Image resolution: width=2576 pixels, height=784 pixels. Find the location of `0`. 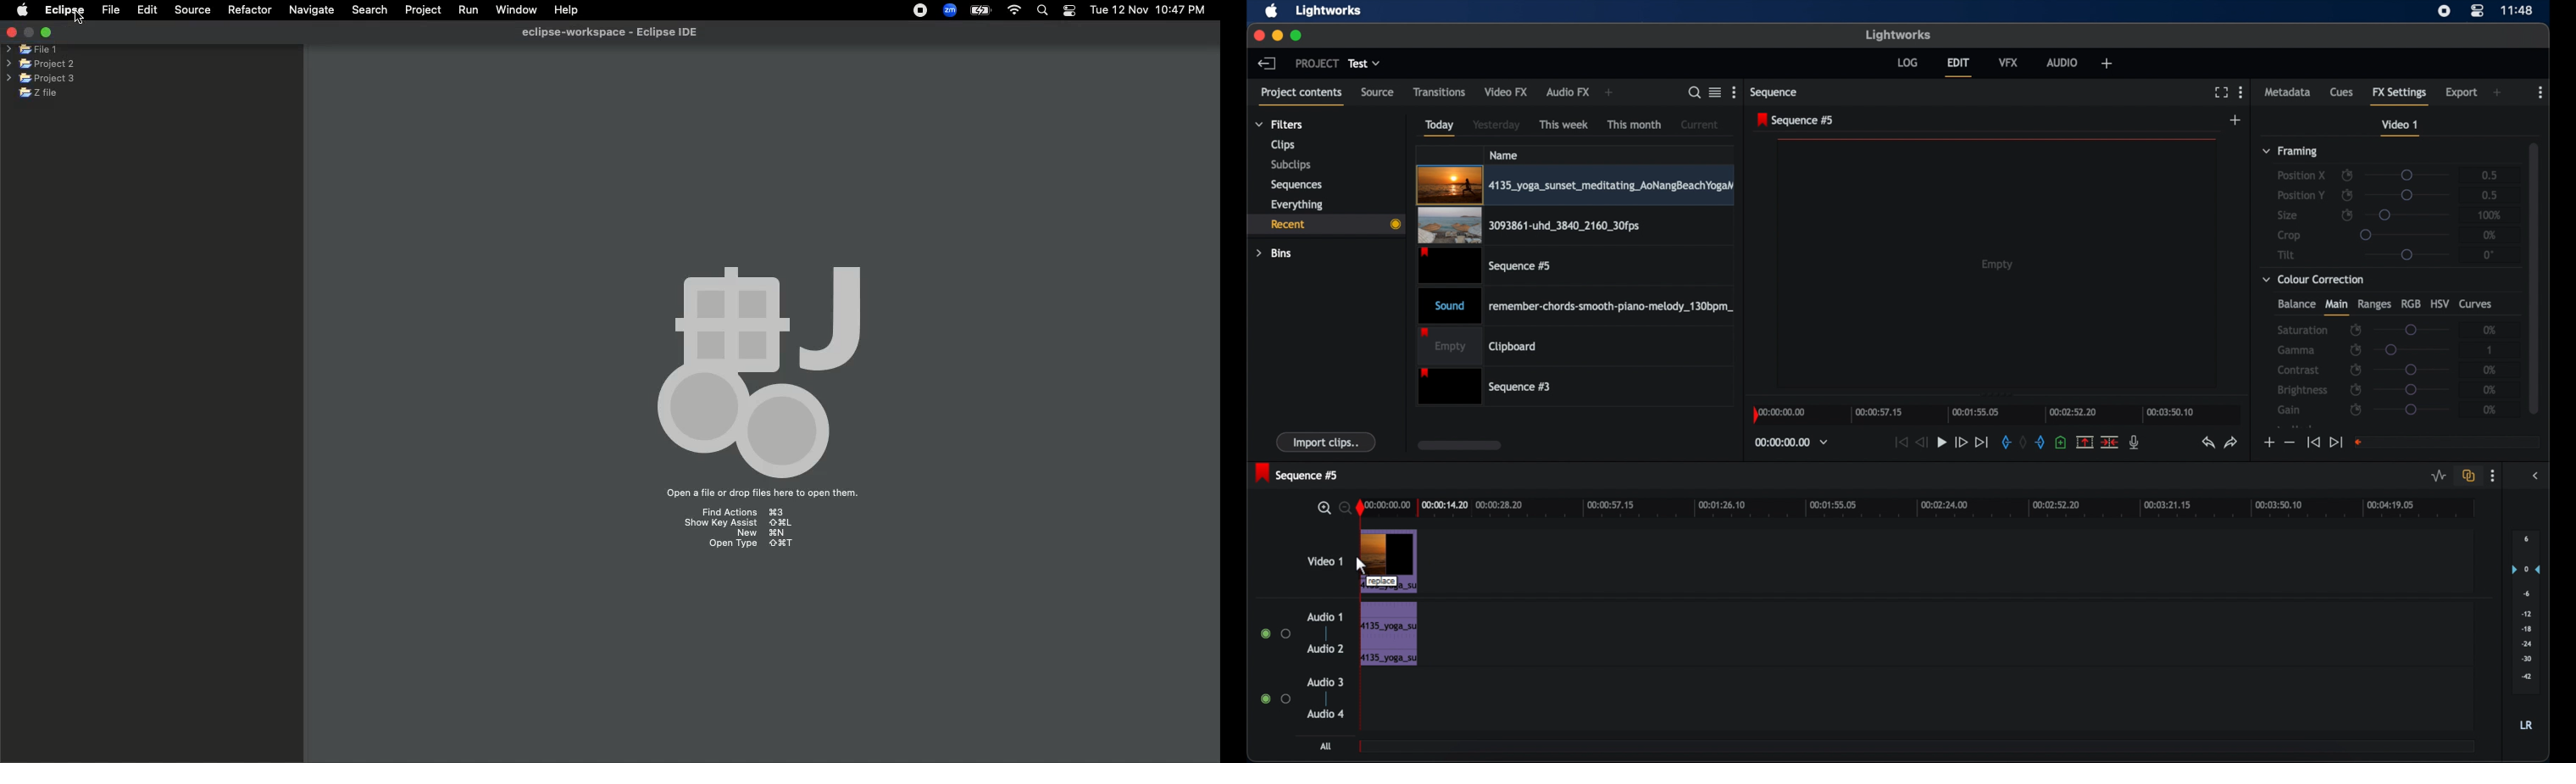

0 is located at coordinates (2491, 254).